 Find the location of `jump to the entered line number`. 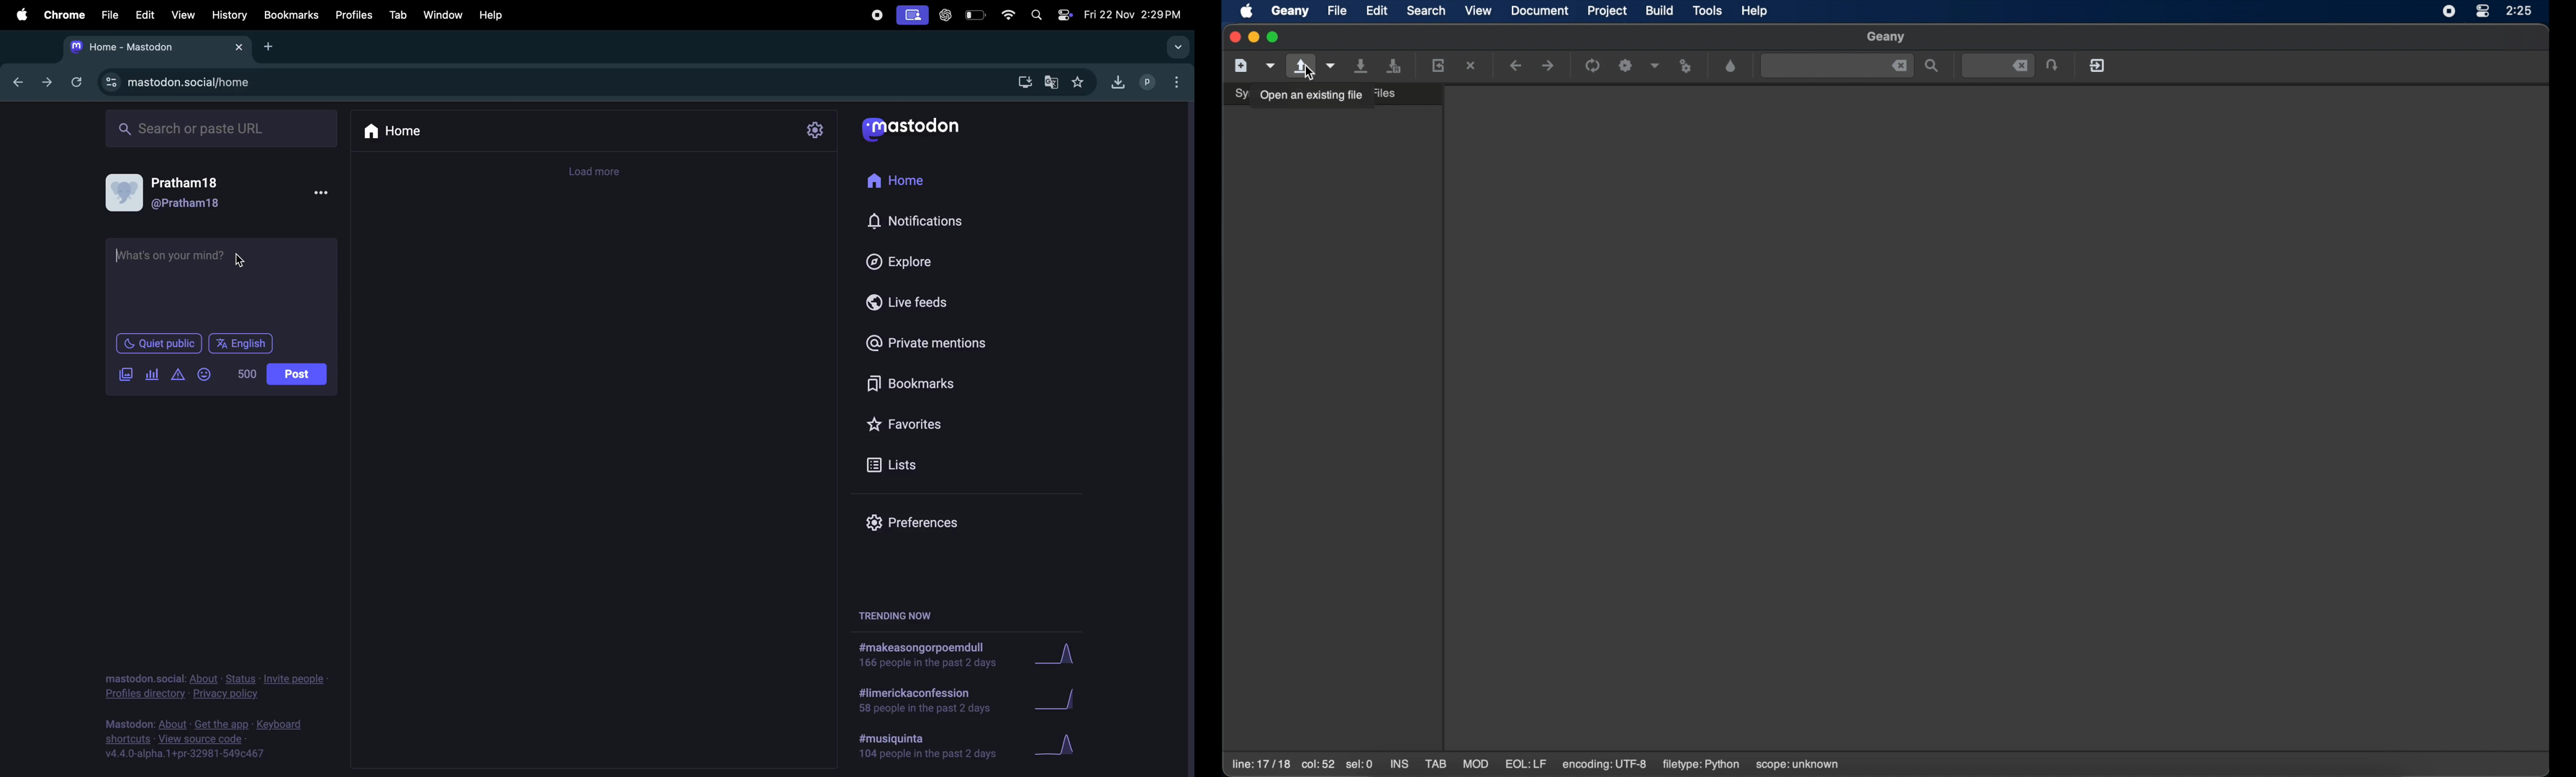

jump to the entered line number is located at coordinates (1997, 65).